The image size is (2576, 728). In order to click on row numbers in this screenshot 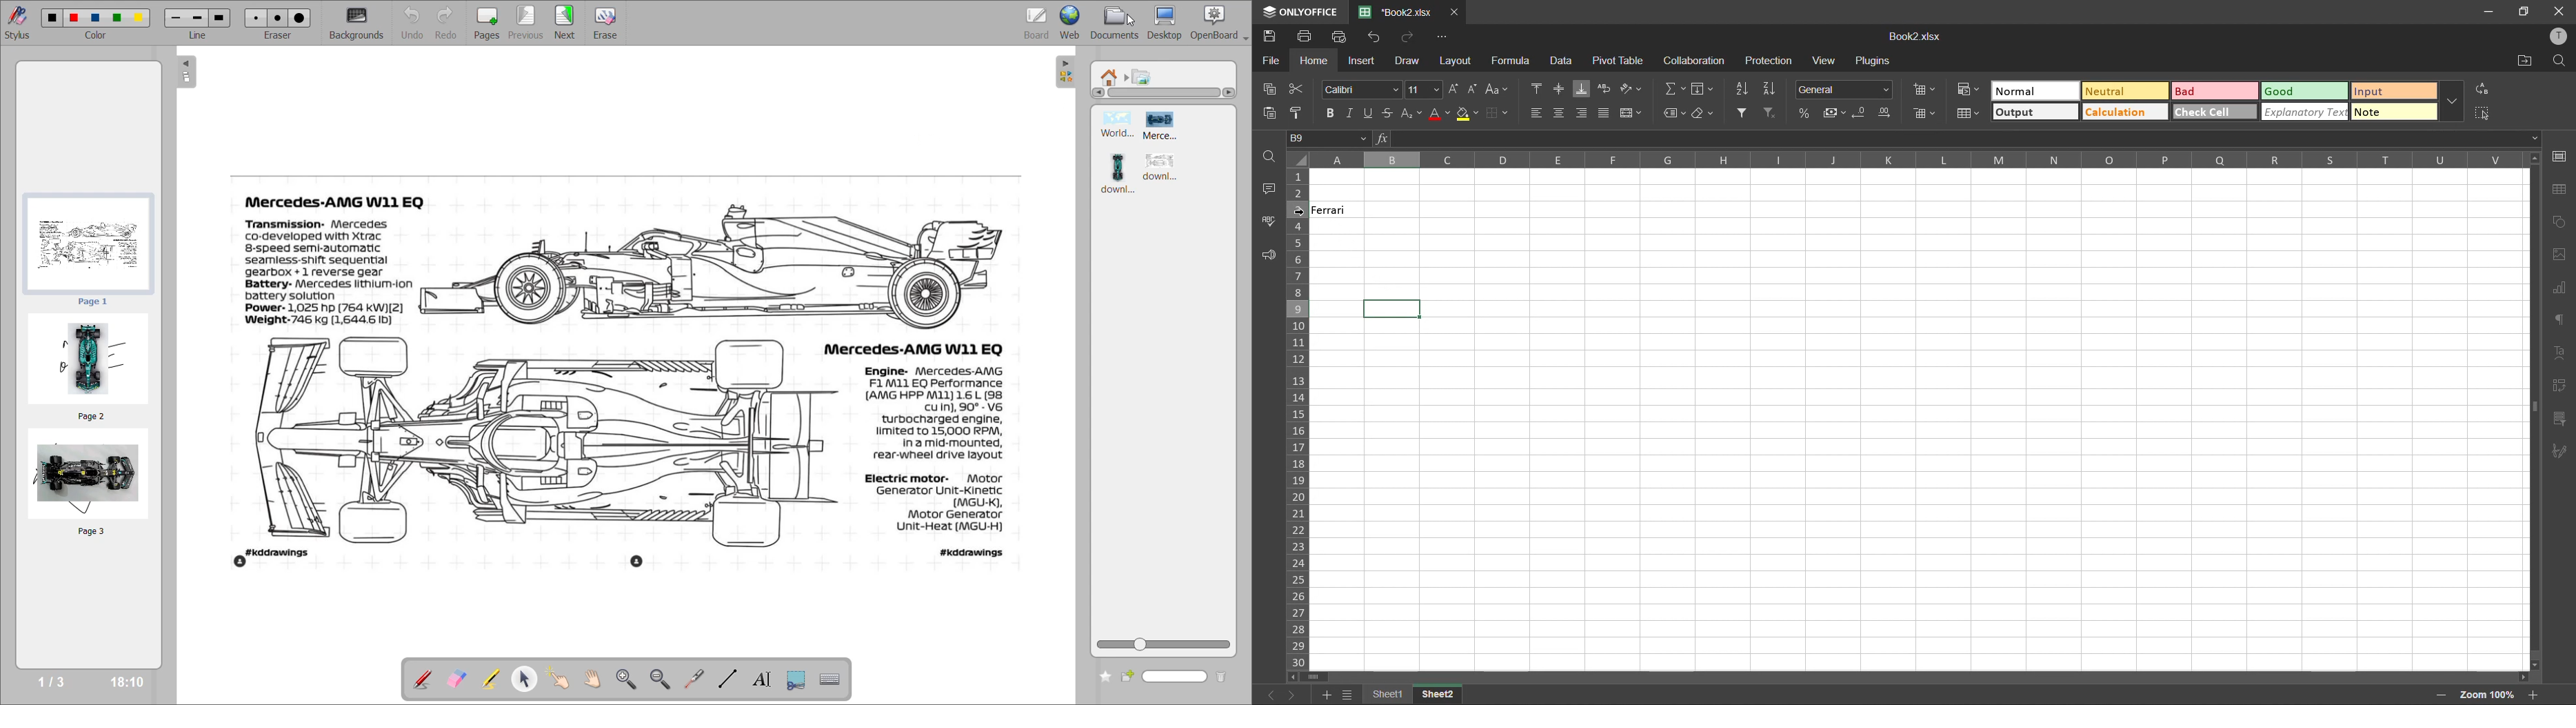, I will do `click(1298, 417)`.